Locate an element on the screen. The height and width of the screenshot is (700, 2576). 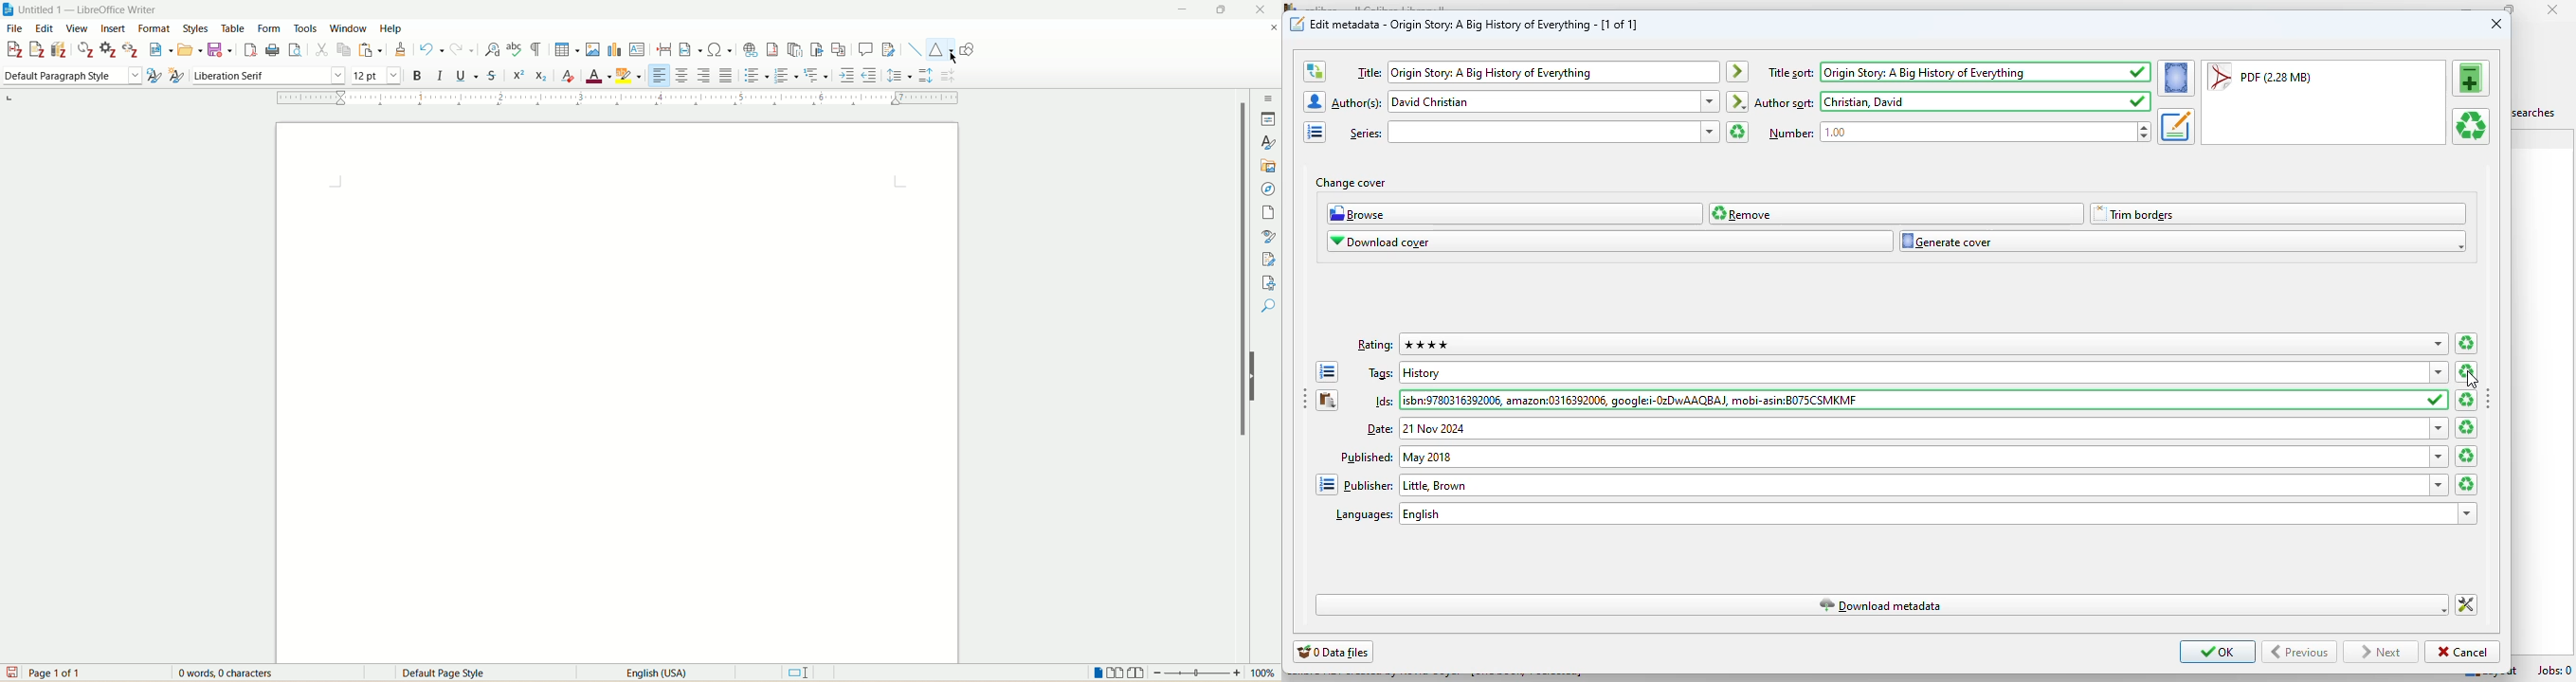
add citation is located at coordinates (13, 50).